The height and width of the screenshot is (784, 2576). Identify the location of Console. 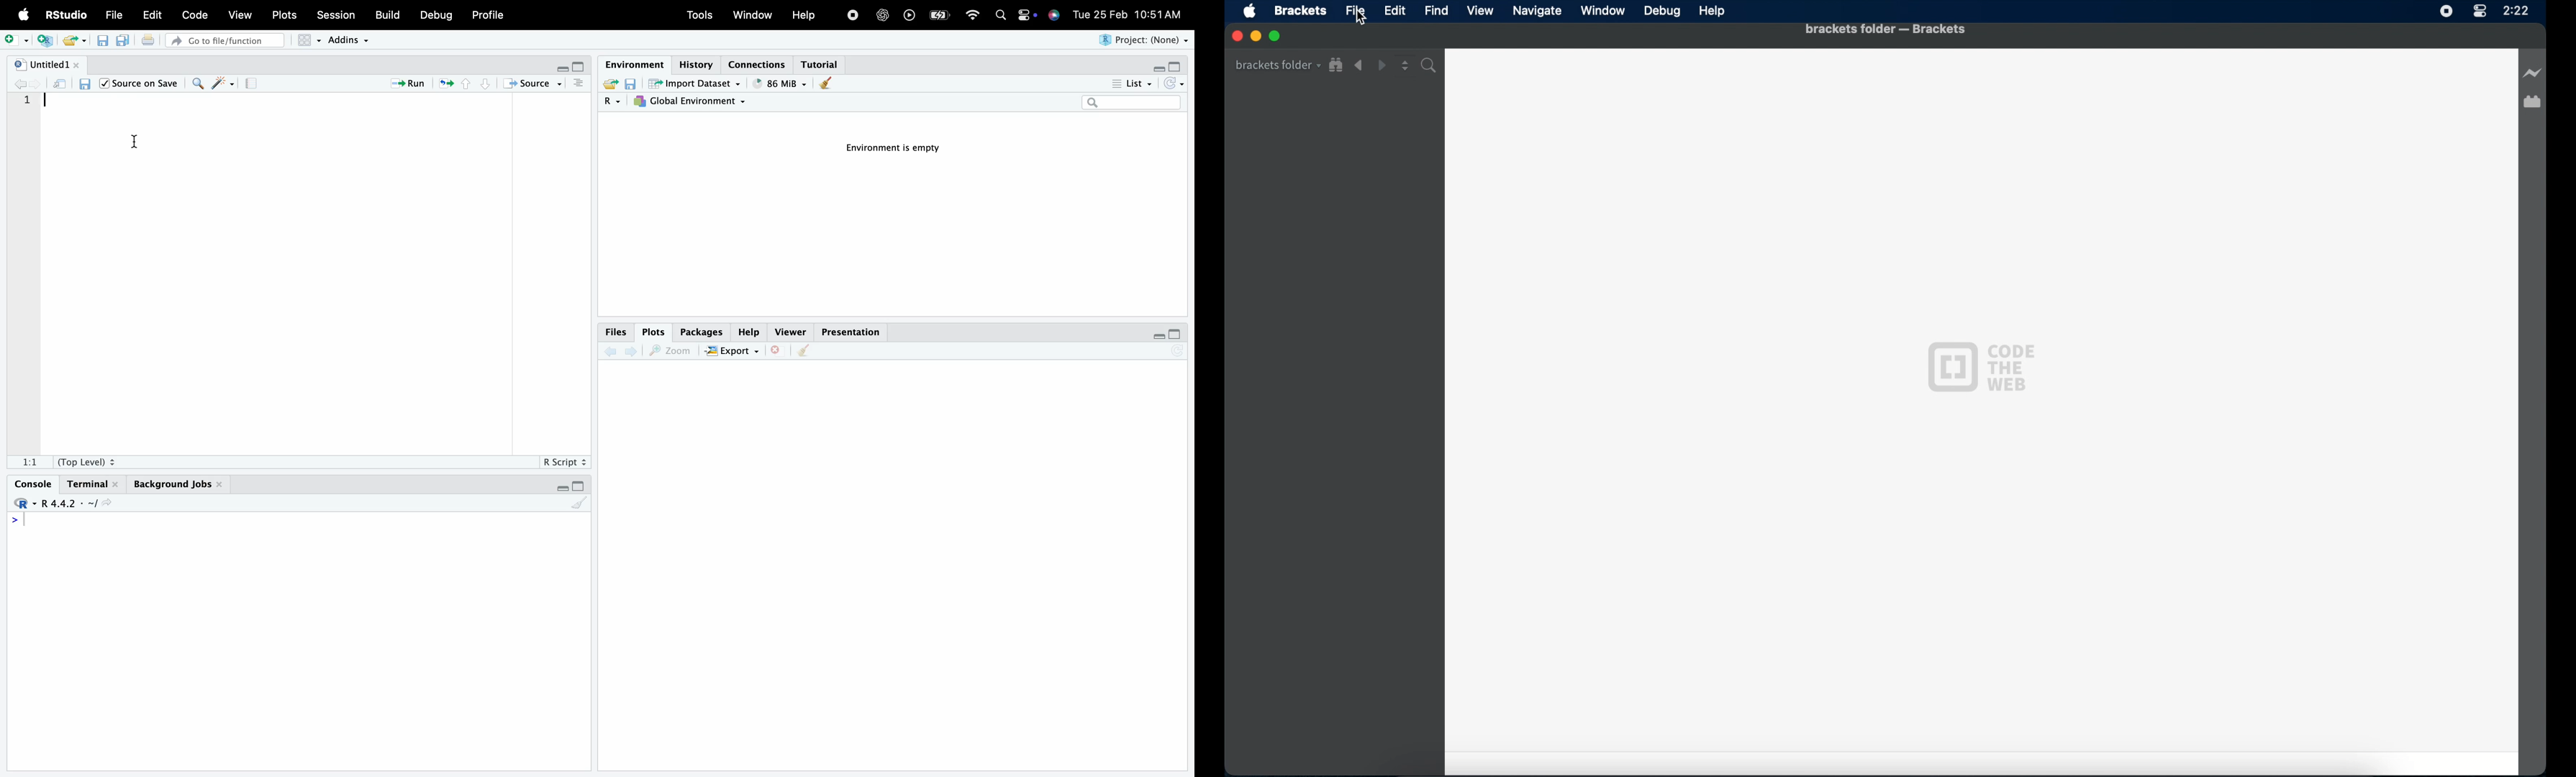
(33, 480).